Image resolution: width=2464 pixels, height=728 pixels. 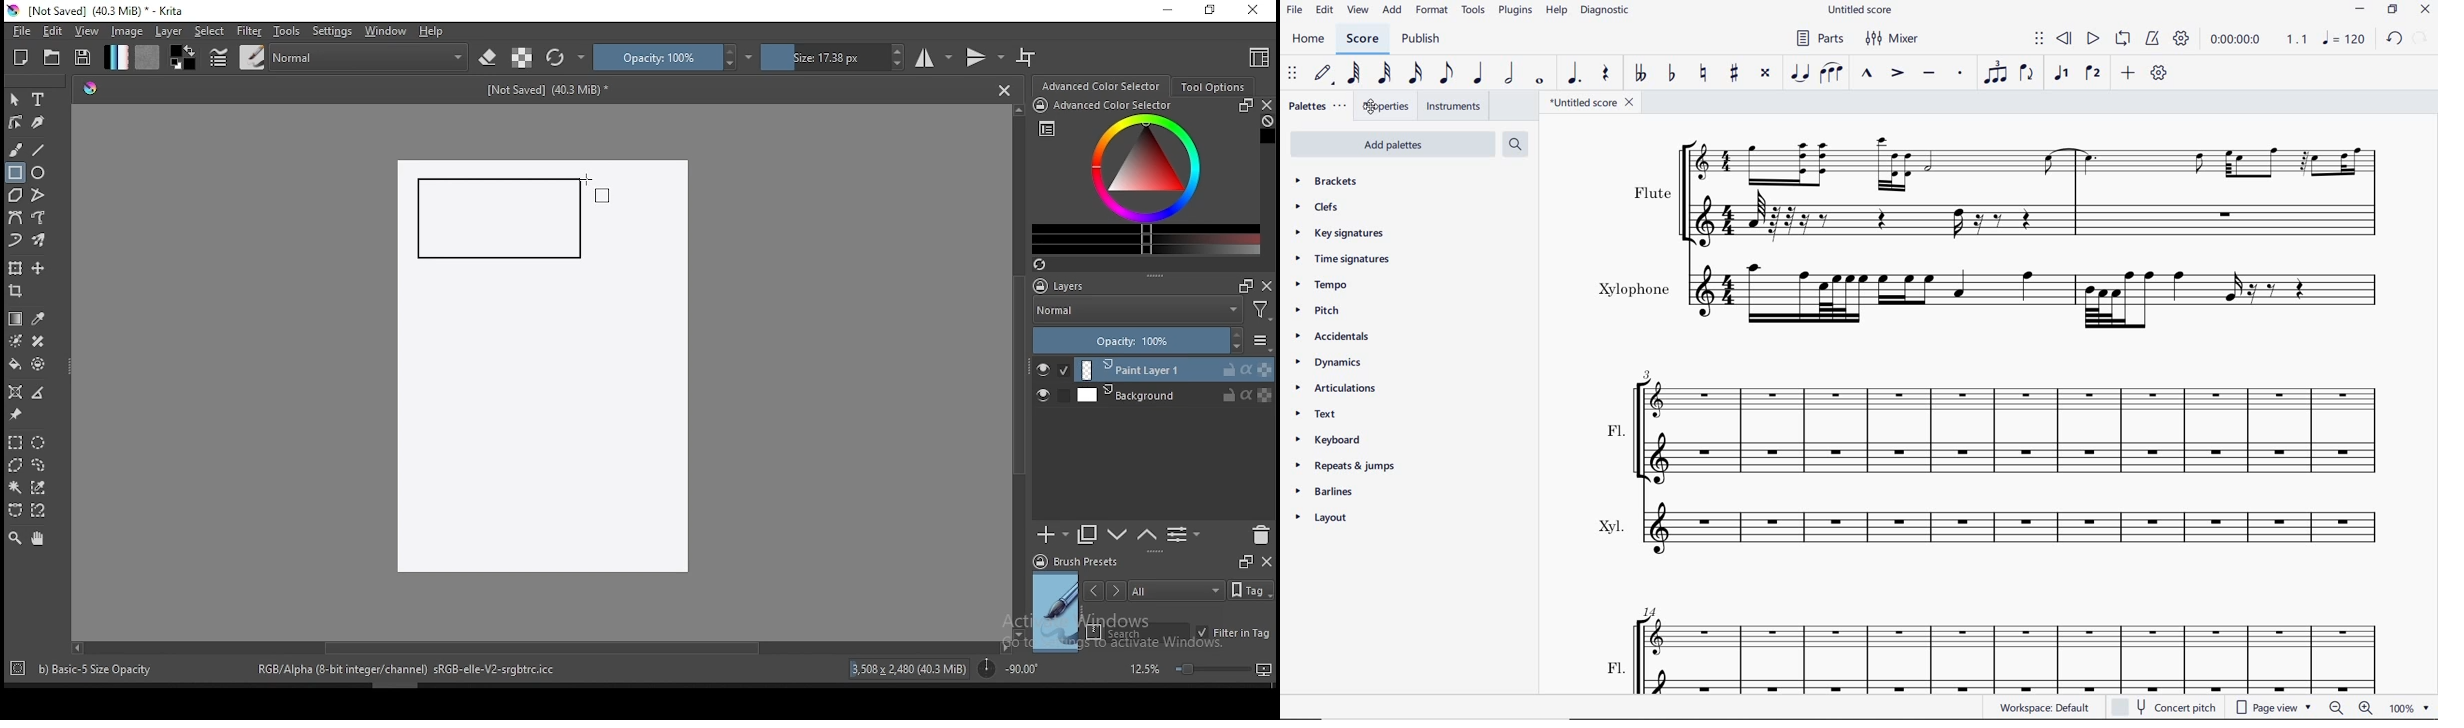 I want to click on keyboard, so click(x=1327, y=441).